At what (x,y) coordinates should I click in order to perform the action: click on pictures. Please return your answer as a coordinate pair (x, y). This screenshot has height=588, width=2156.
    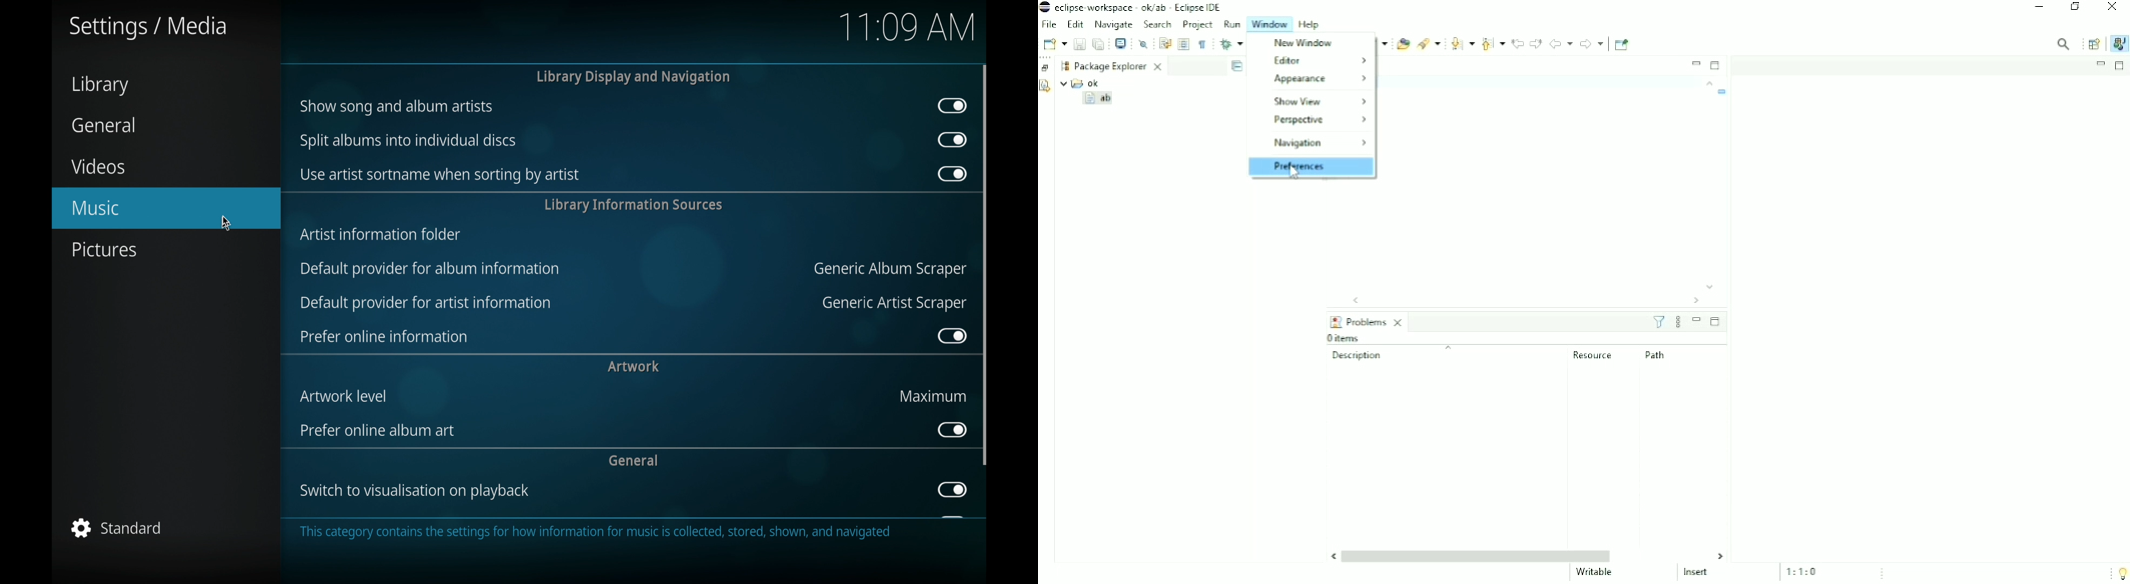
    Looking at the image, I should click on (104, 250).